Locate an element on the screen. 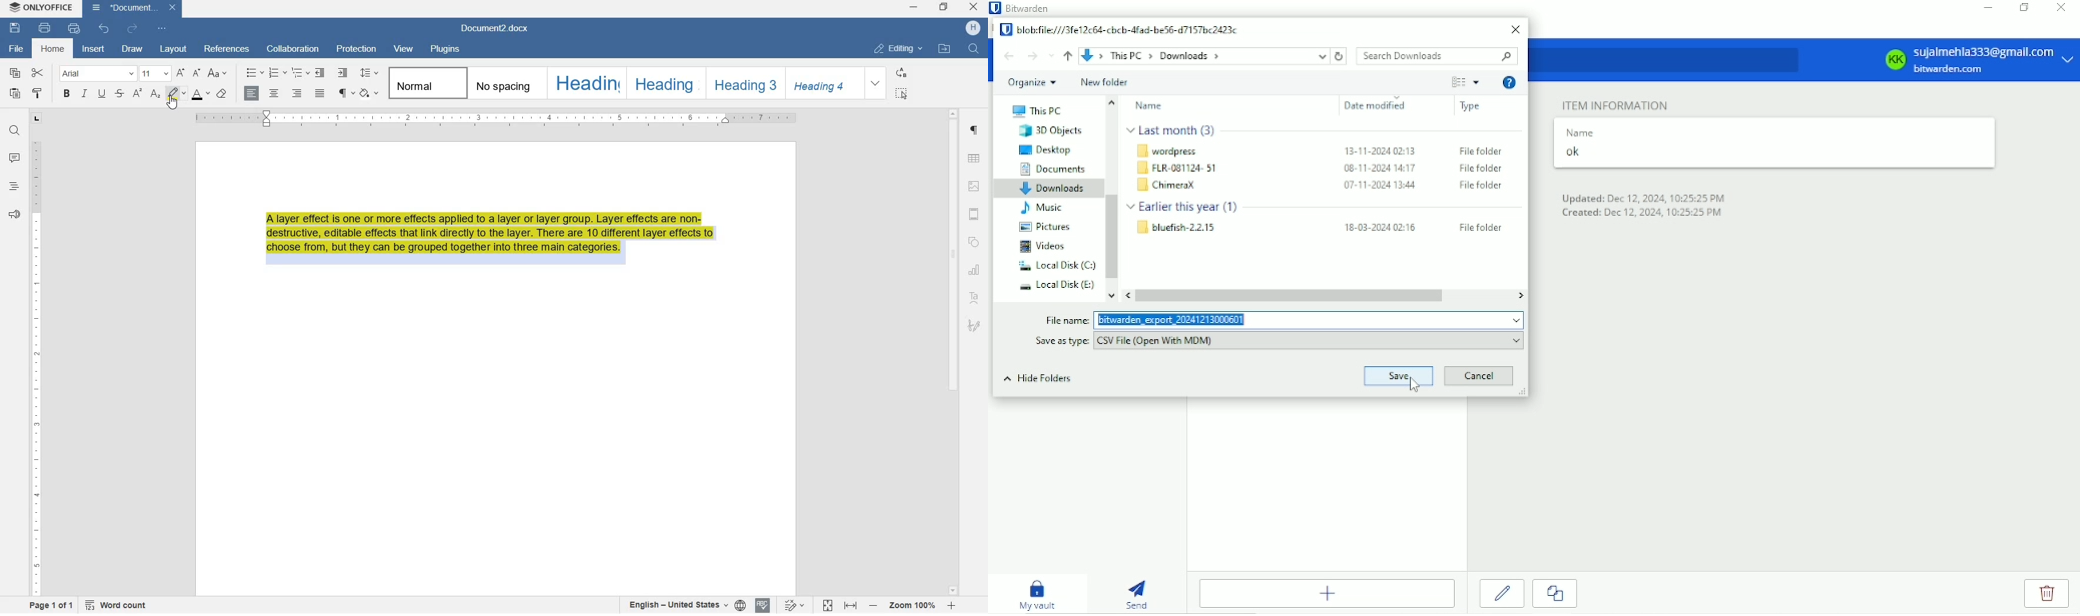  JUSTIFIED is located at coordinates (320, 94).